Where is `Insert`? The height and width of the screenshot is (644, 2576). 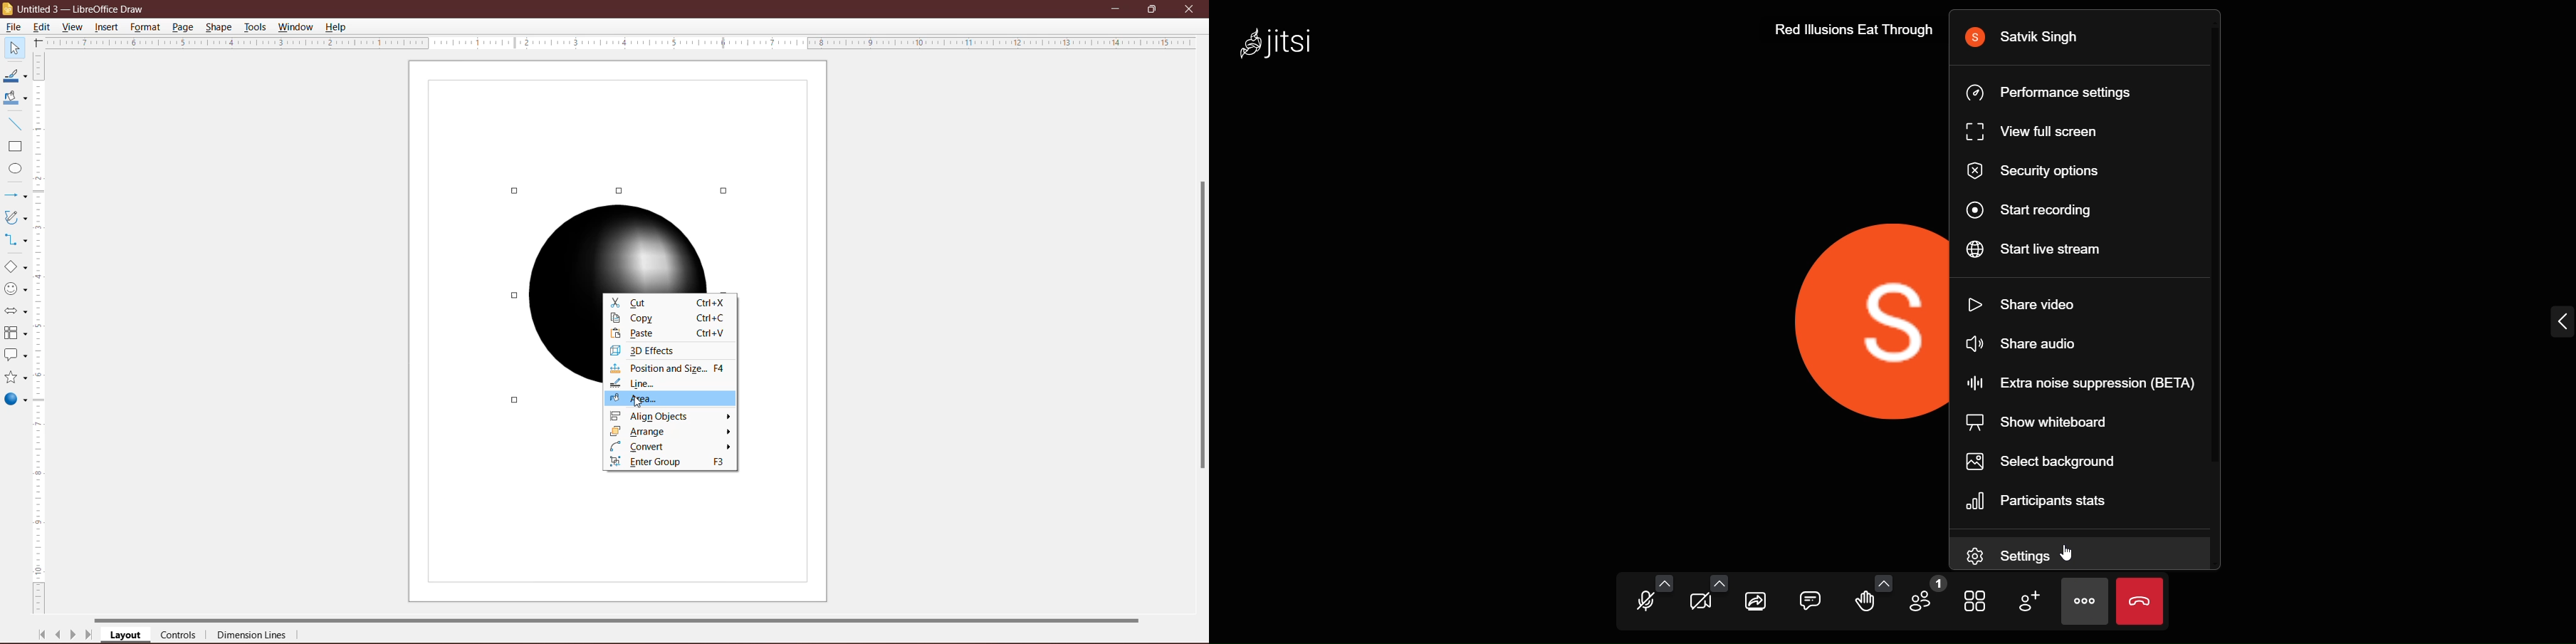 Insert is located at coordinates (107, 27).